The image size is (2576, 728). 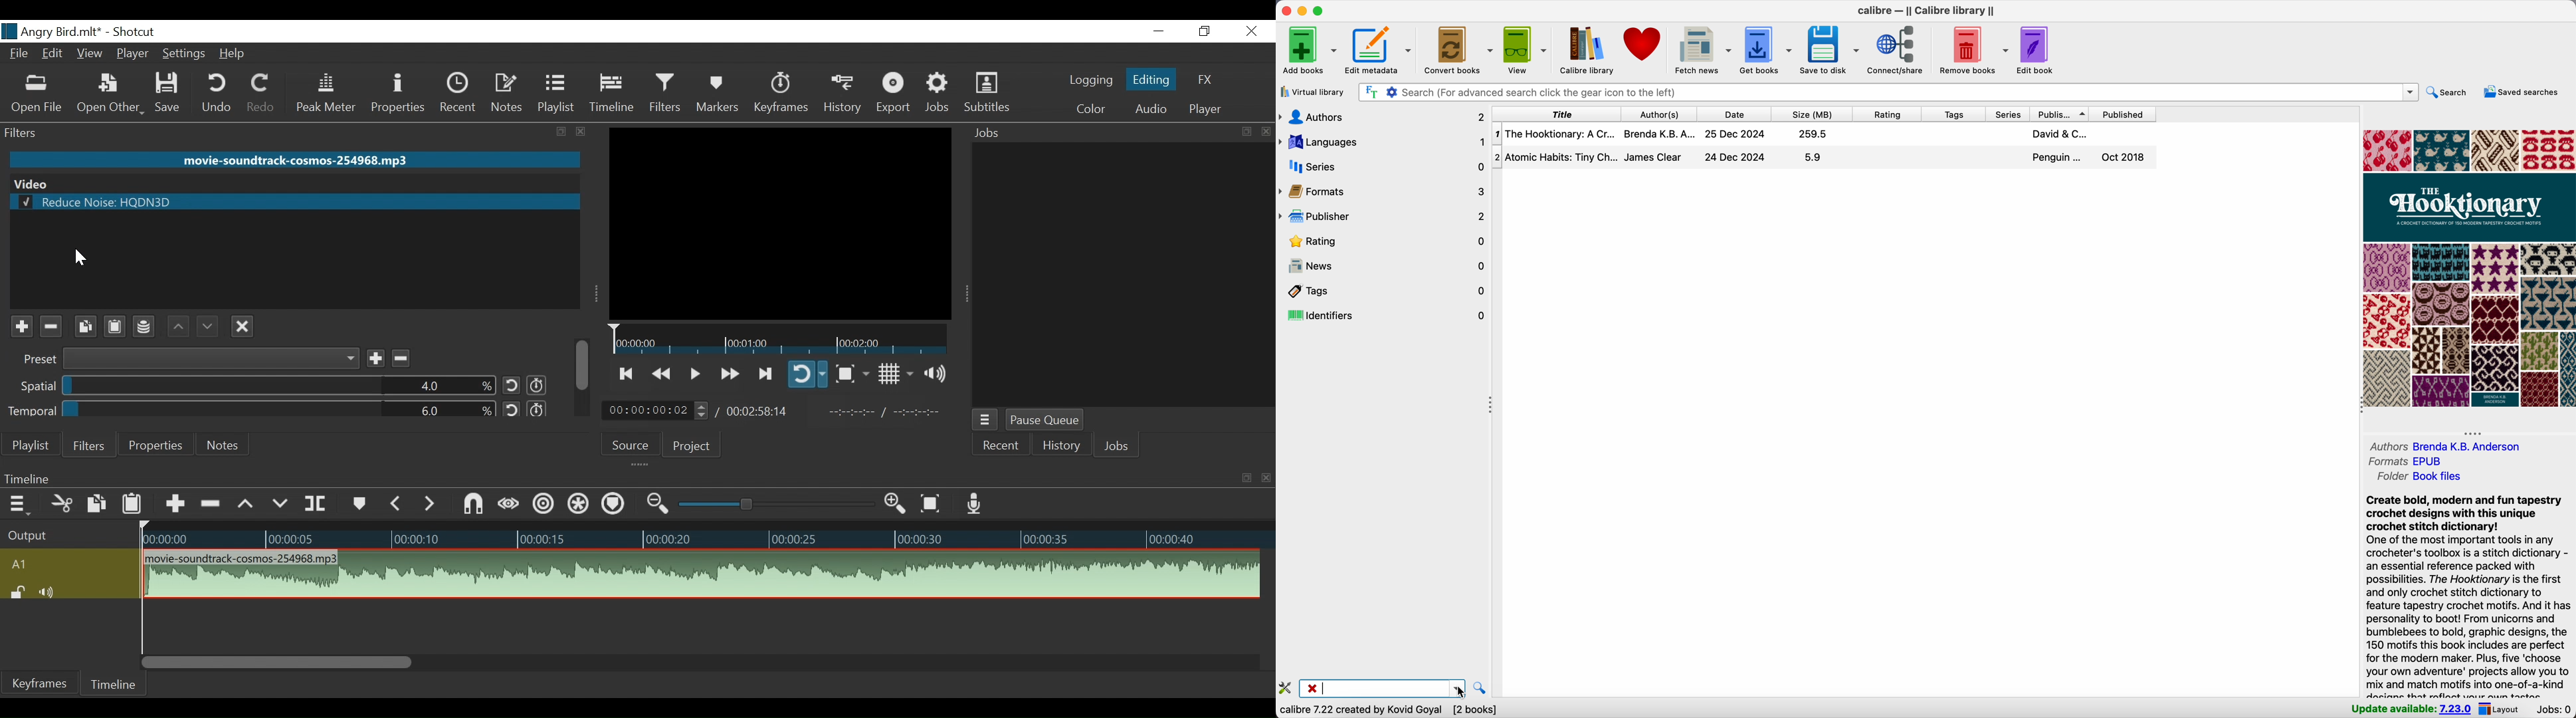 What do you see at coordinates (225, 445) in the screenshot?
I see `Notes` at bounding box center [225, 445].